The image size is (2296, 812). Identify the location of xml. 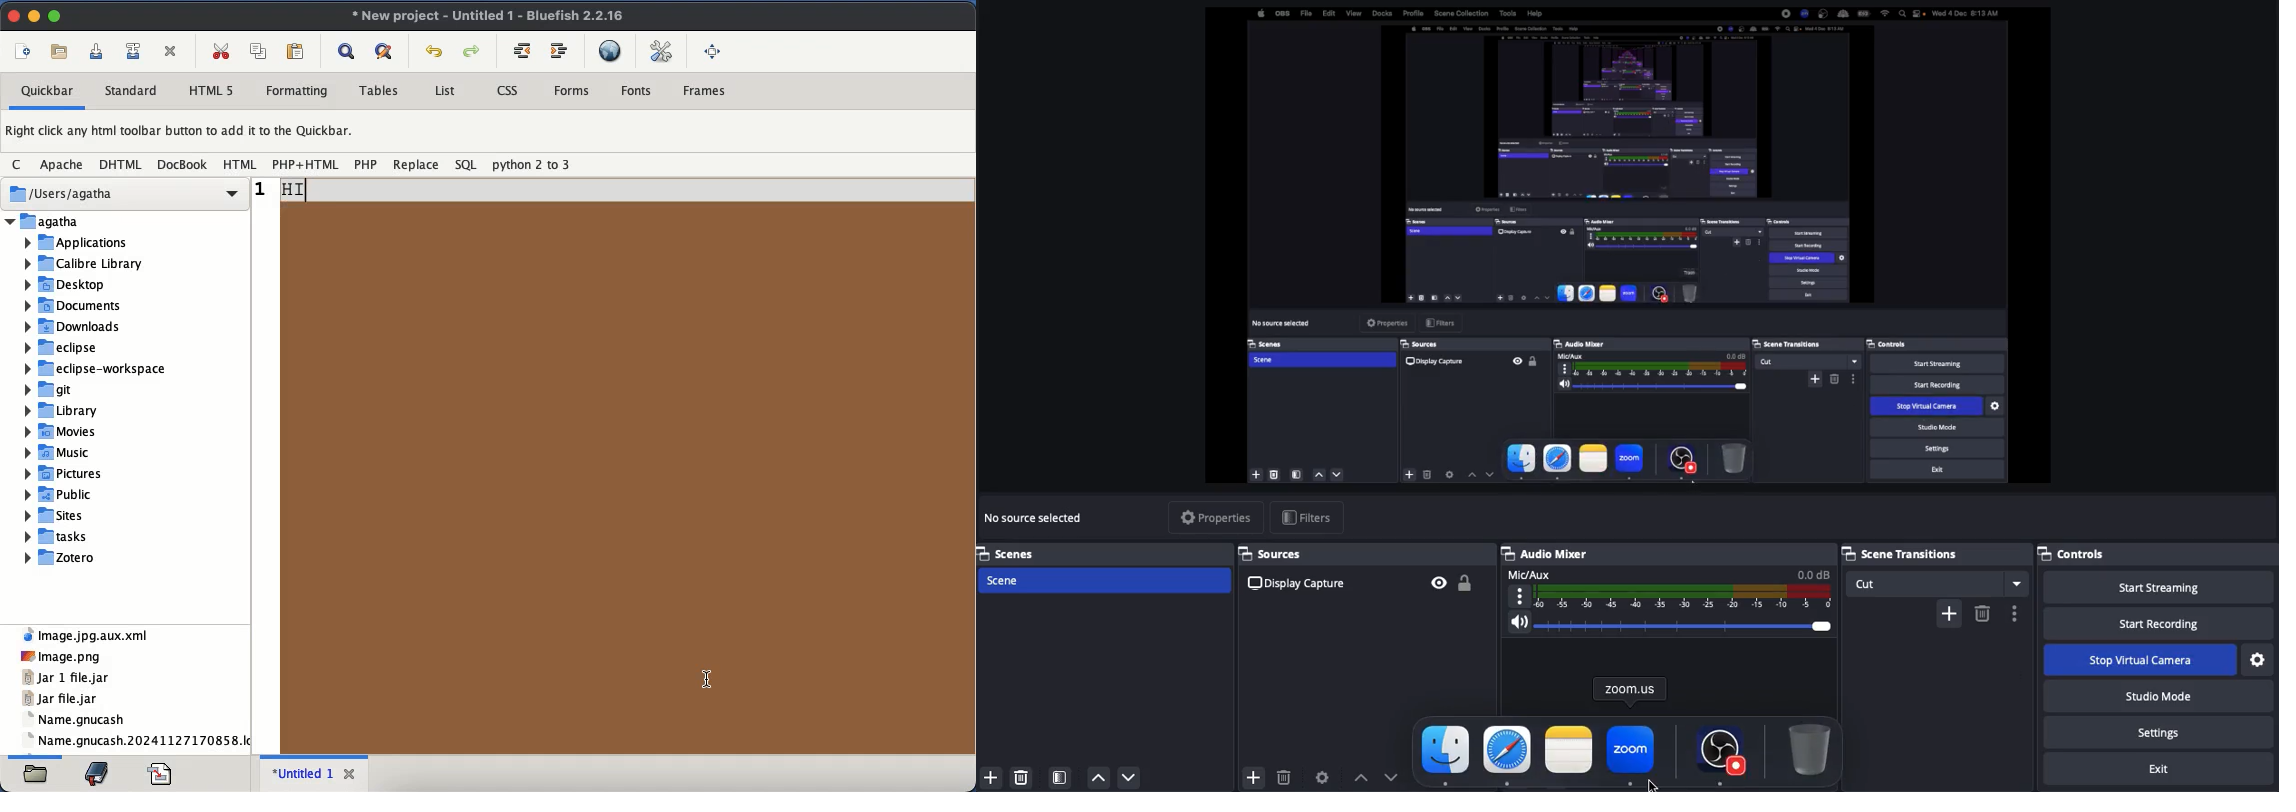
(89, 633).